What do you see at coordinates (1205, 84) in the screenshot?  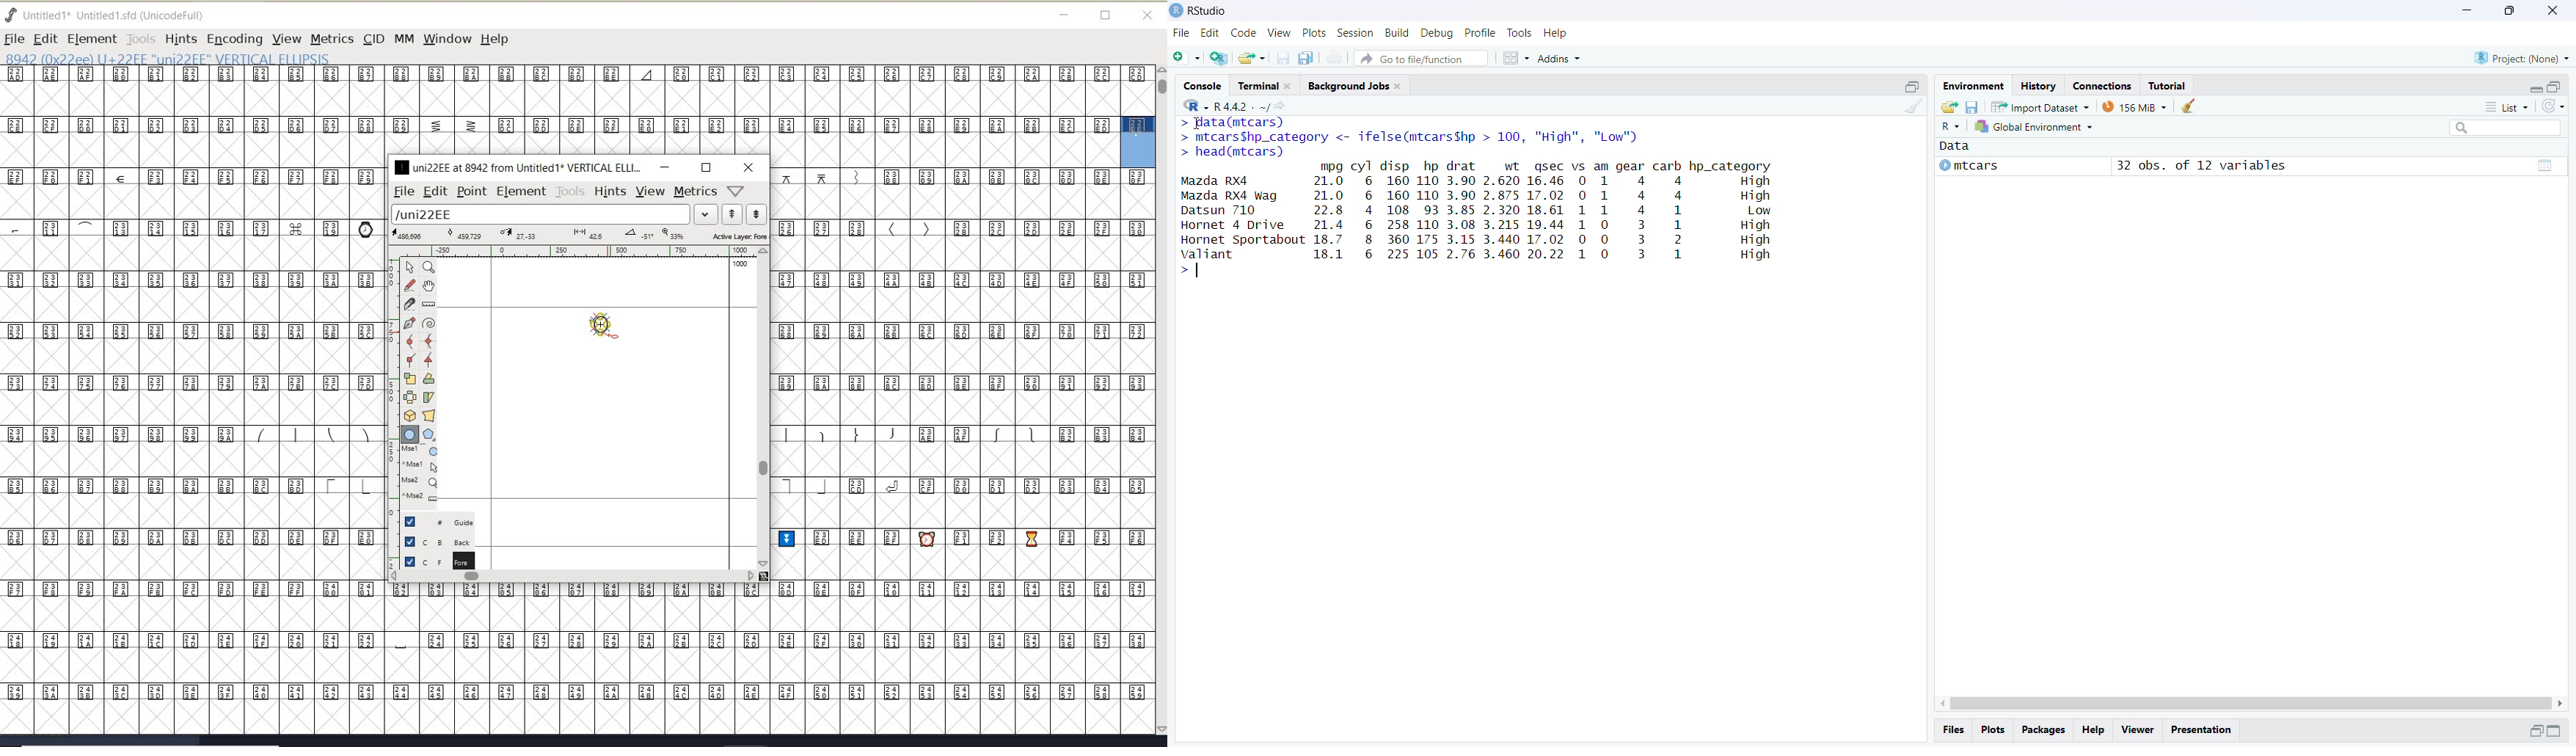 I see `Console` at bounding box center [1205, 84].